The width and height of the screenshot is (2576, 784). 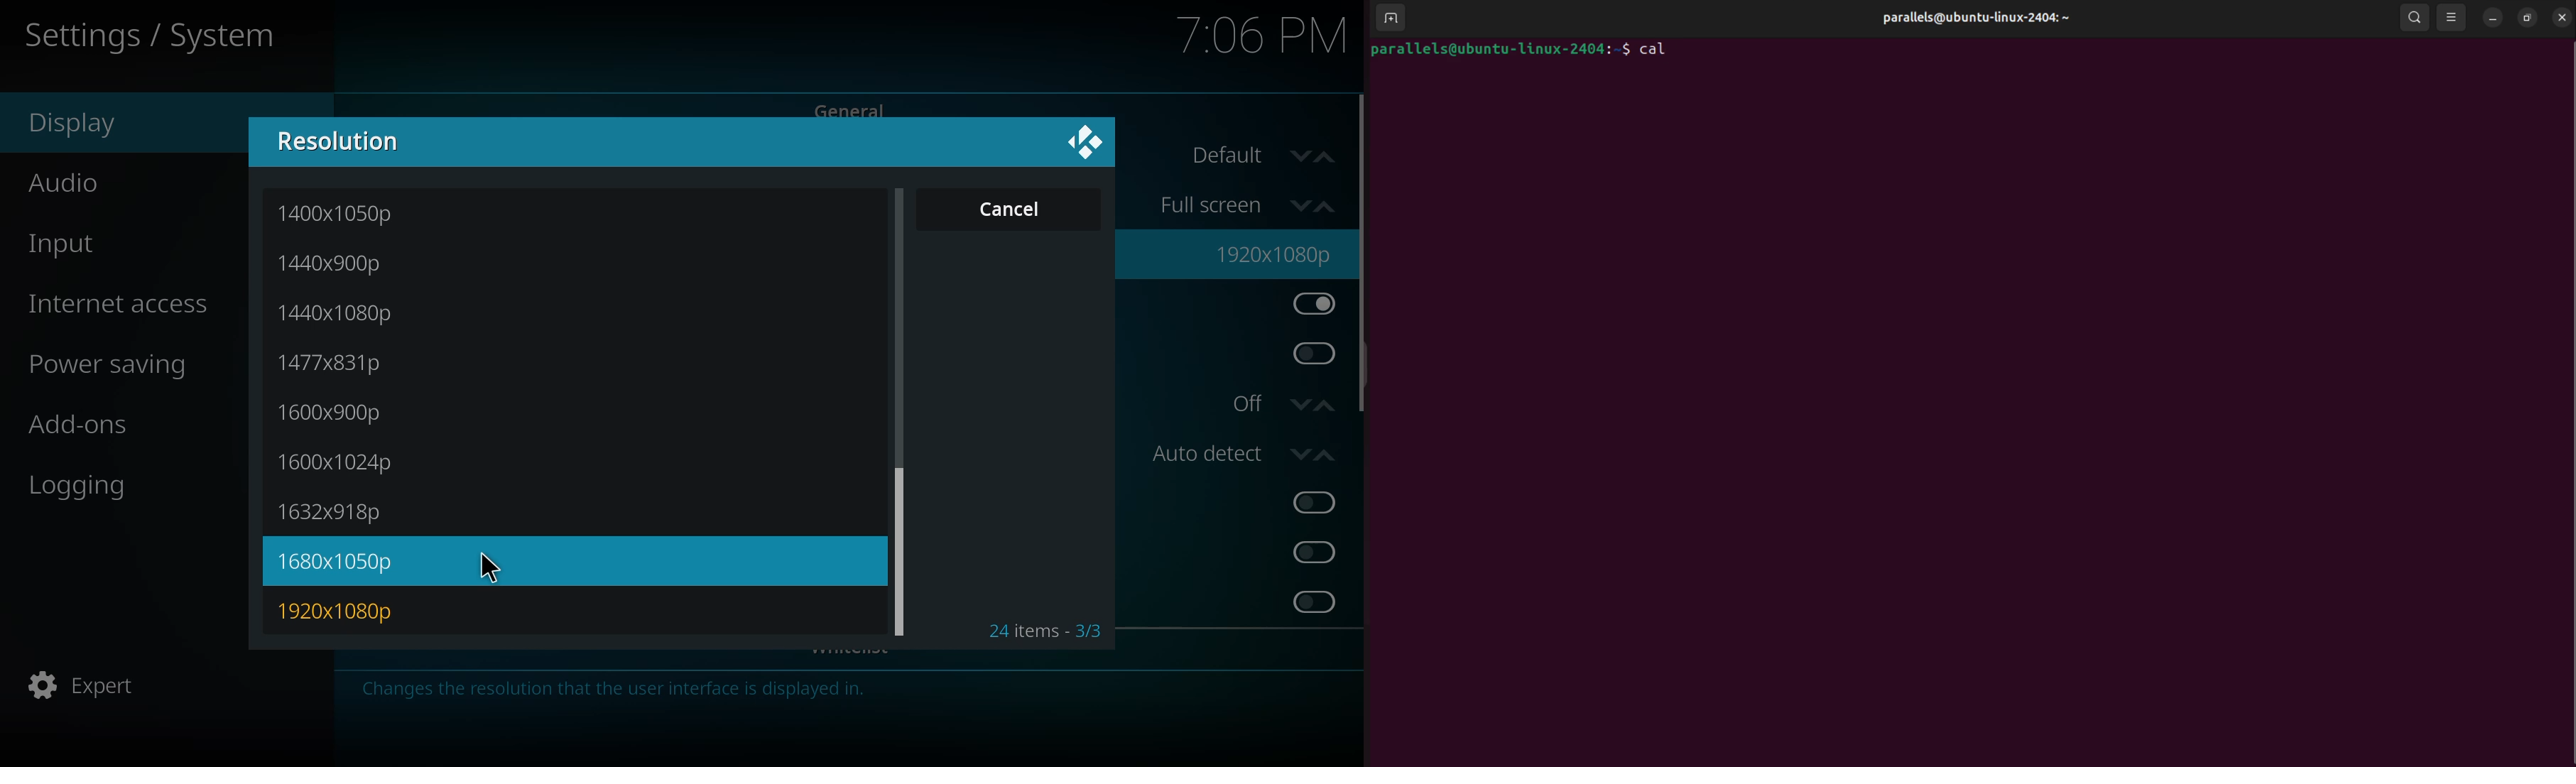 What do you see at coordinates (121, 367) in the screenshot?
I see `power saving` at bounding box center [121, 367].